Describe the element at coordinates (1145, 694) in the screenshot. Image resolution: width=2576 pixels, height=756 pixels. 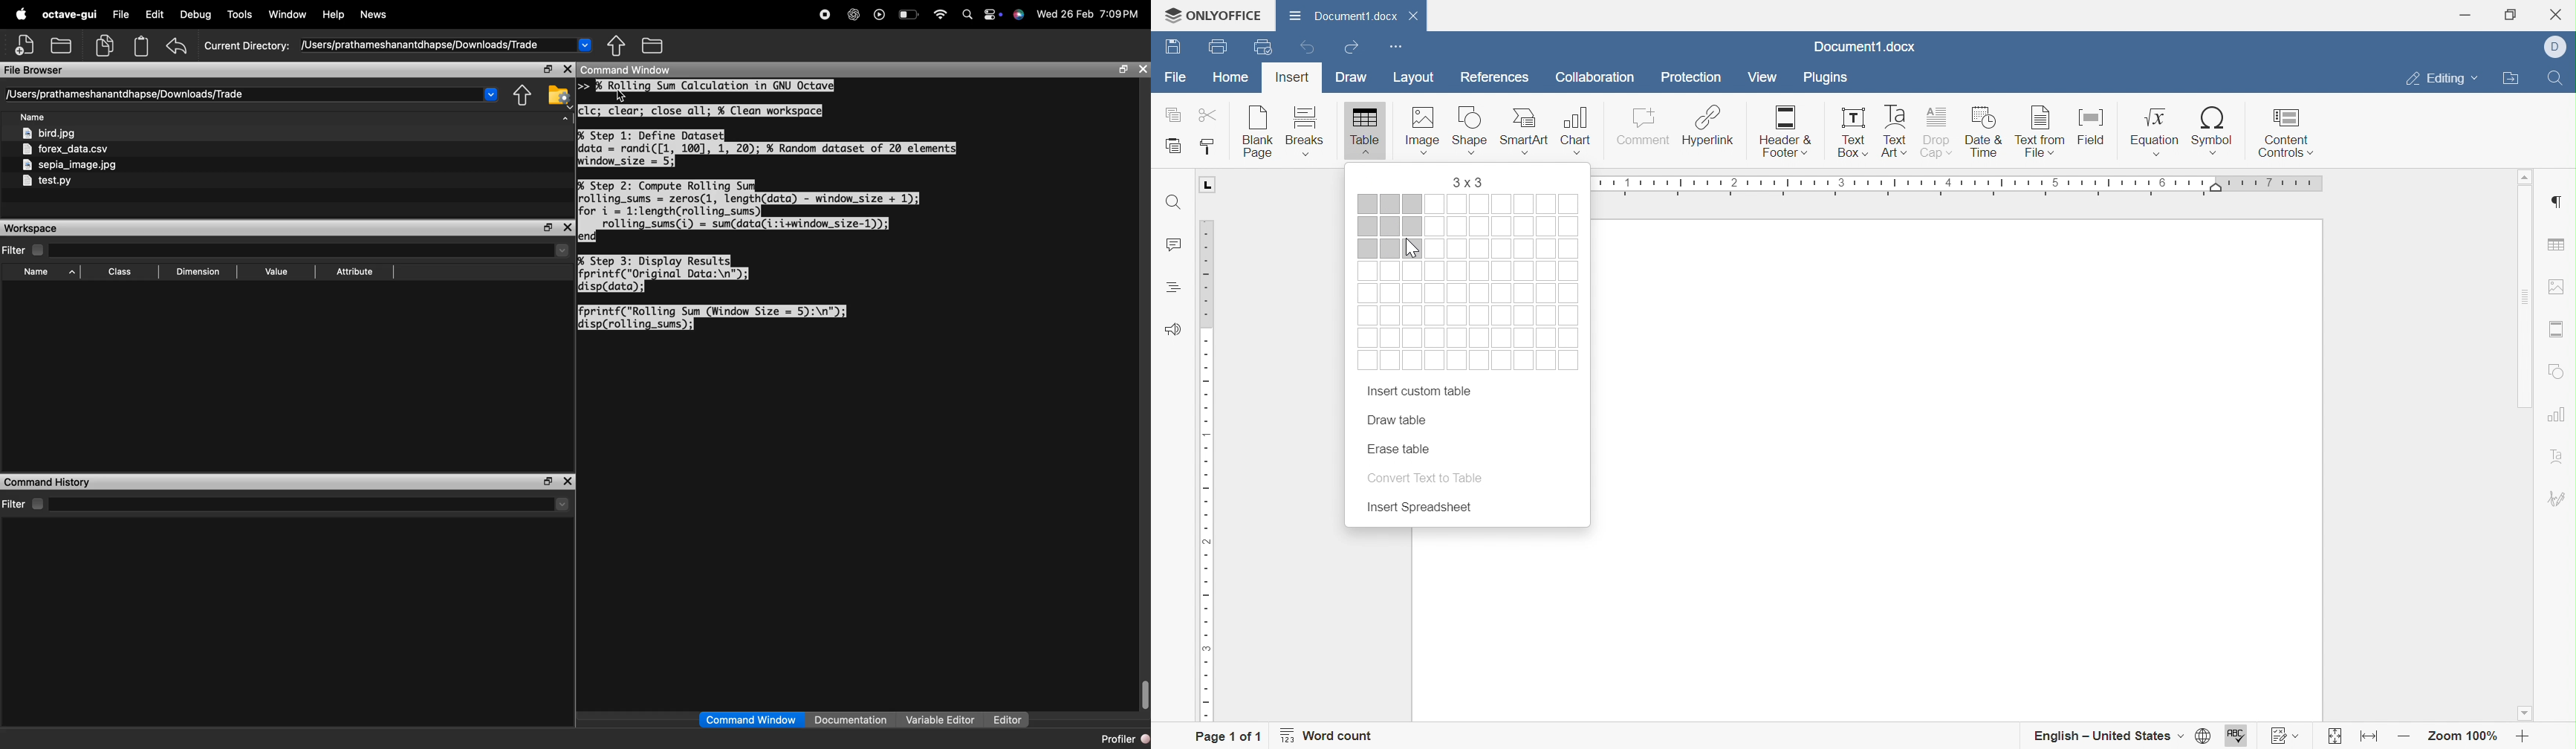
I see `vertical scrollbar` at that location.